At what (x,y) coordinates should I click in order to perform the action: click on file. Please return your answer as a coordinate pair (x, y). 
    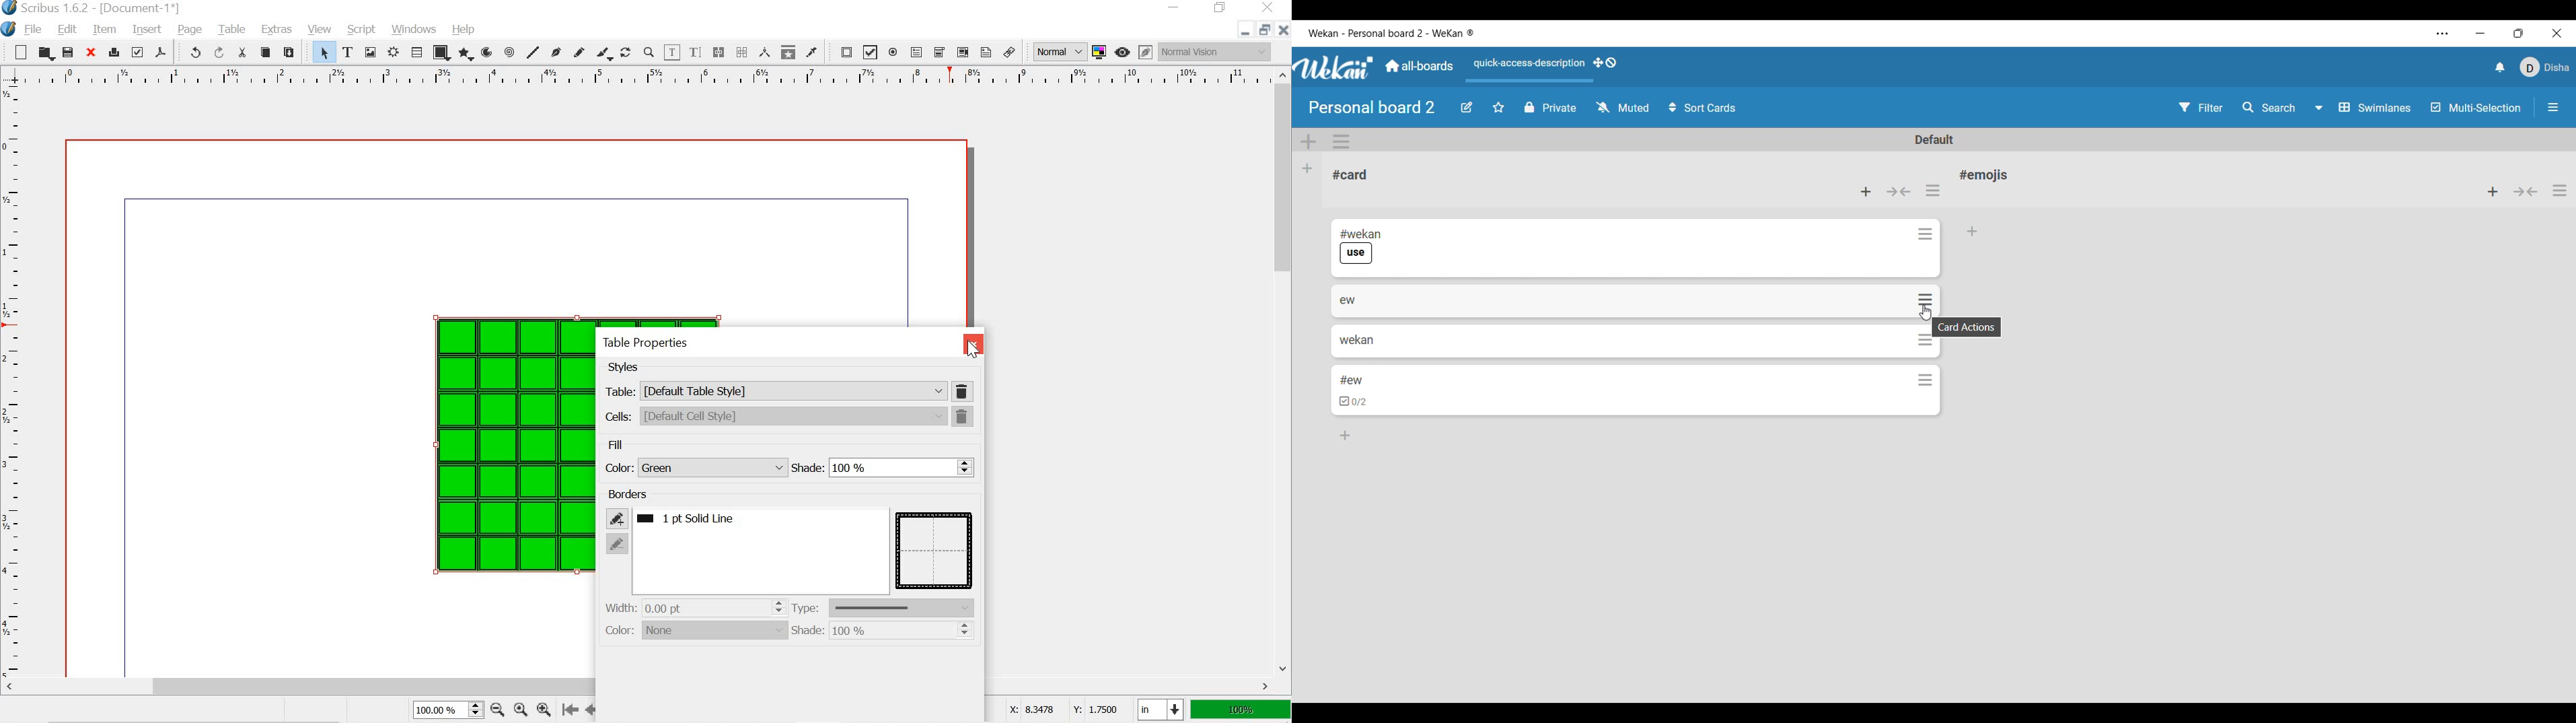
    Looking at the image, I should click on (32, 30).